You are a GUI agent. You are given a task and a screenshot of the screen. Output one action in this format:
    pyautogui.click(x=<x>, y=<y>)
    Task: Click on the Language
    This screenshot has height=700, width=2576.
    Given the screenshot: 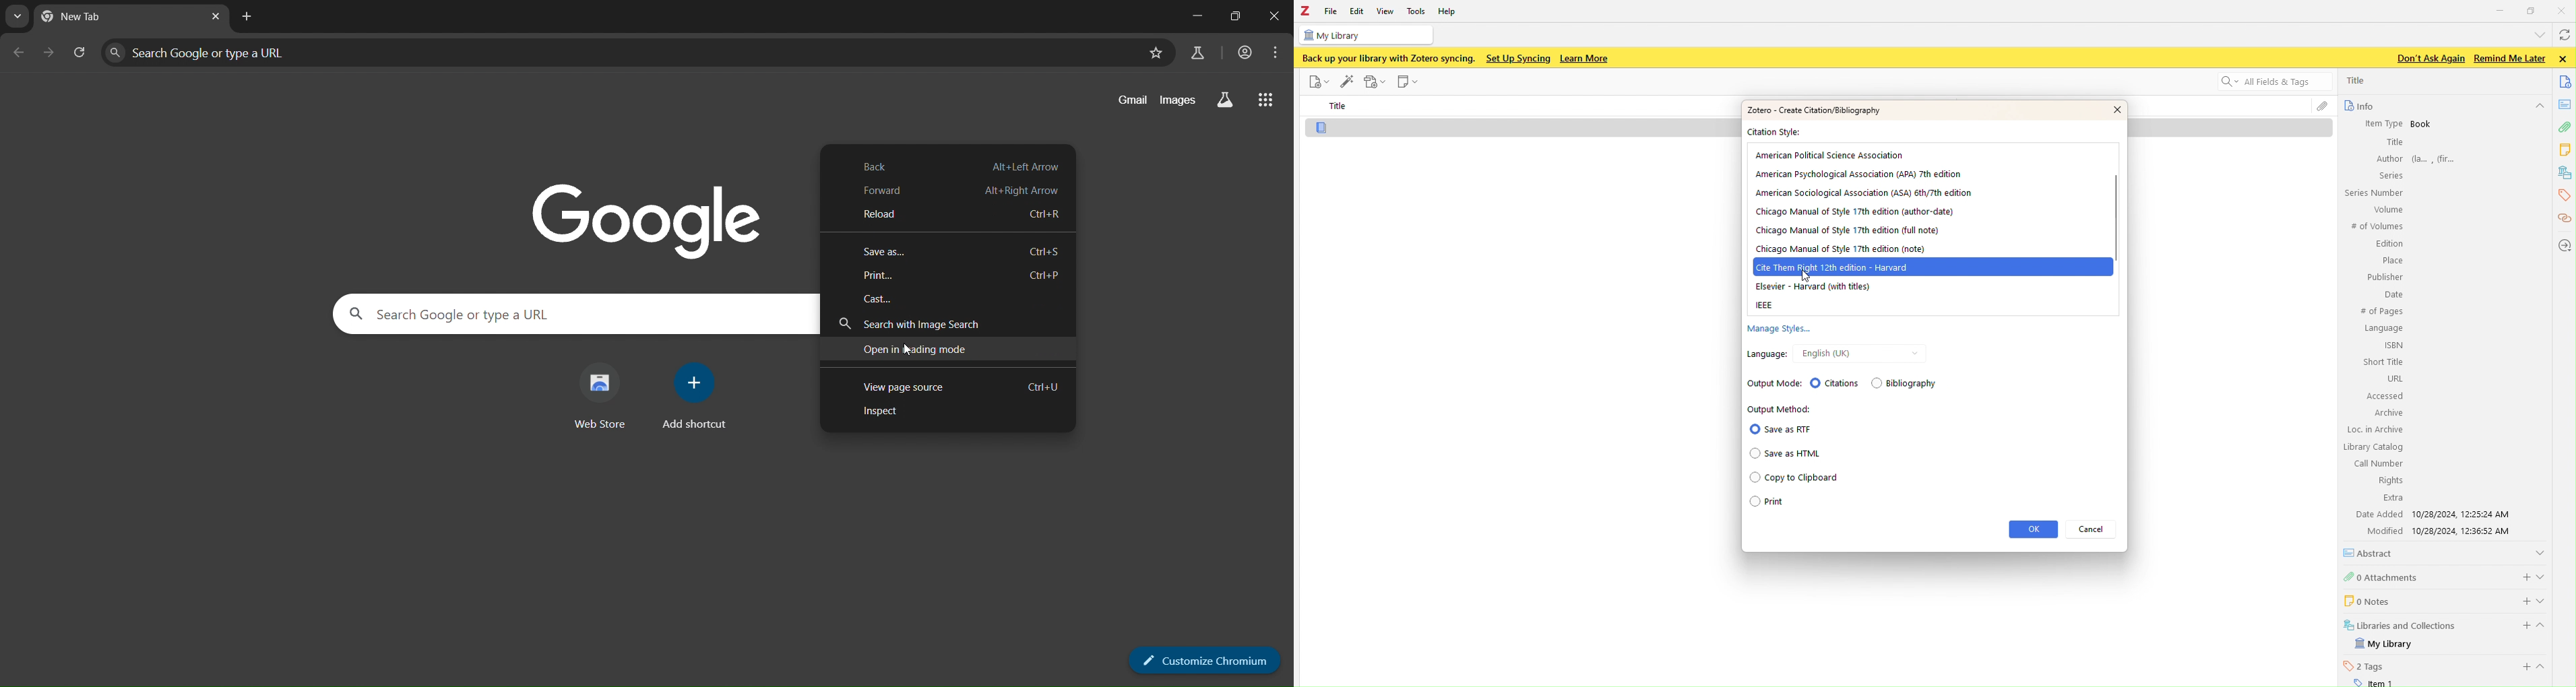 What is the action you would take?
    pyautogui.click(x=2384, y=329)
    